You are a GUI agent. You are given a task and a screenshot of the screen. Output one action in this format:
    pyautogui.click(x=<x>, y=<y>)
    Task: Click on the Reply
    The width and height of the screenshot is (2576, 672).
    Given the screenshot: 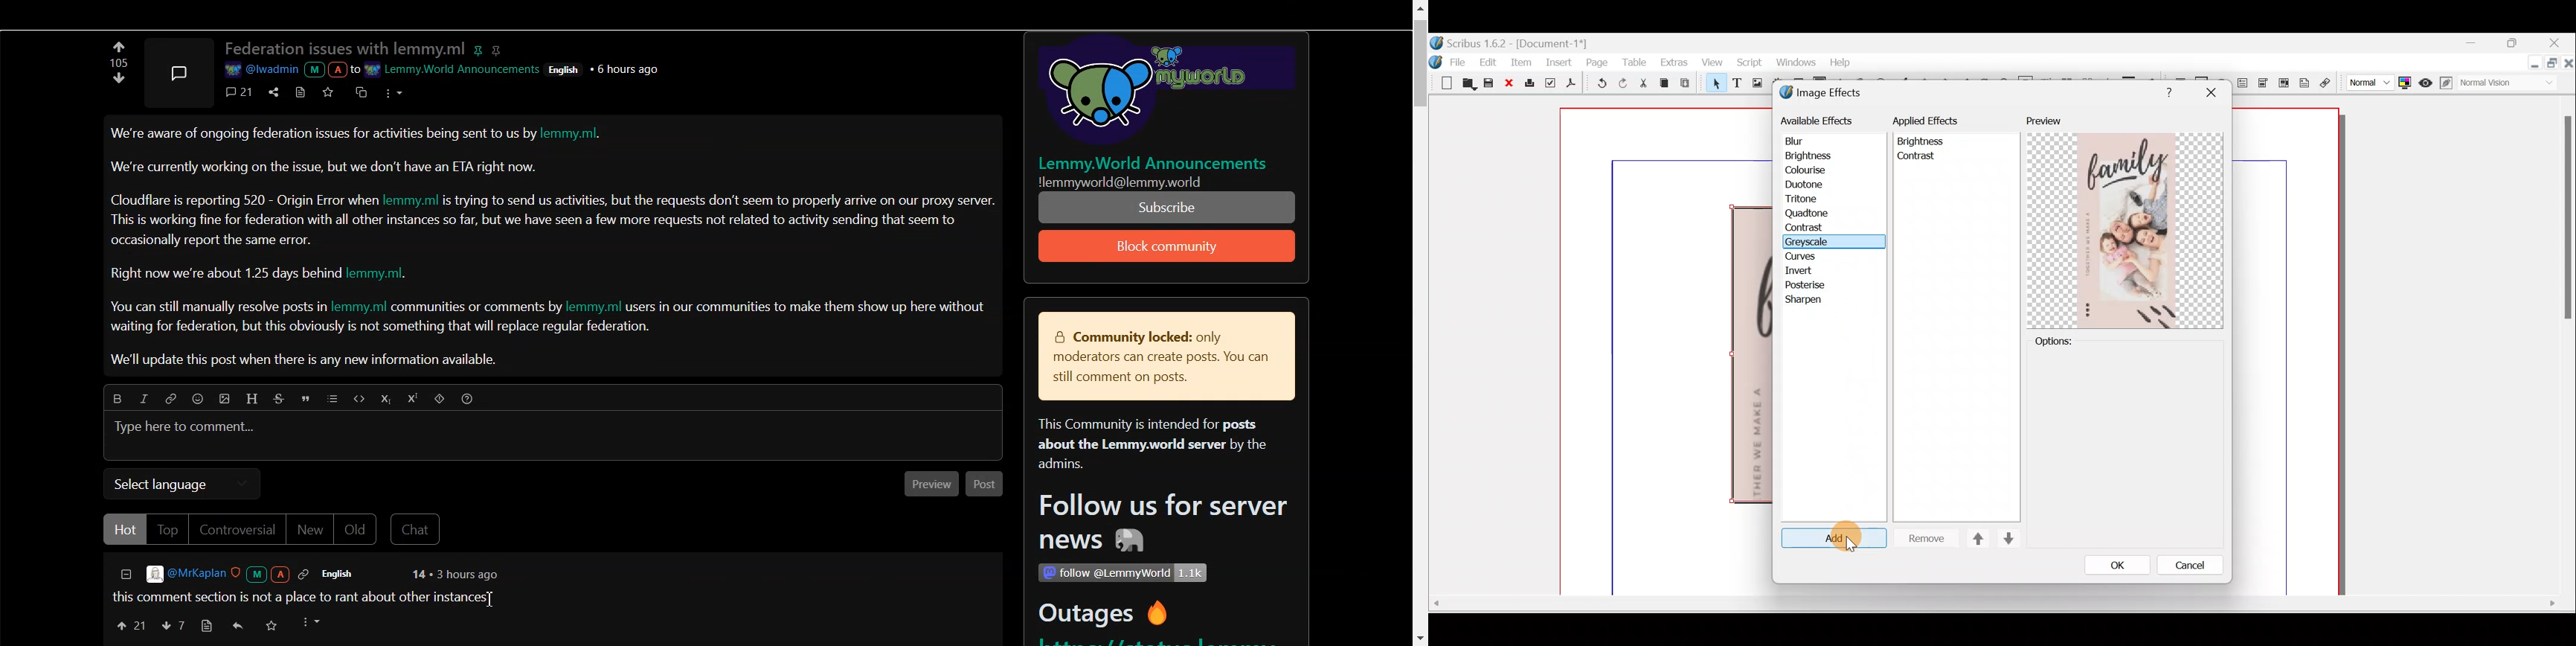 What is the action you would take?
    pyautogui.click(x=239, y=626)
    